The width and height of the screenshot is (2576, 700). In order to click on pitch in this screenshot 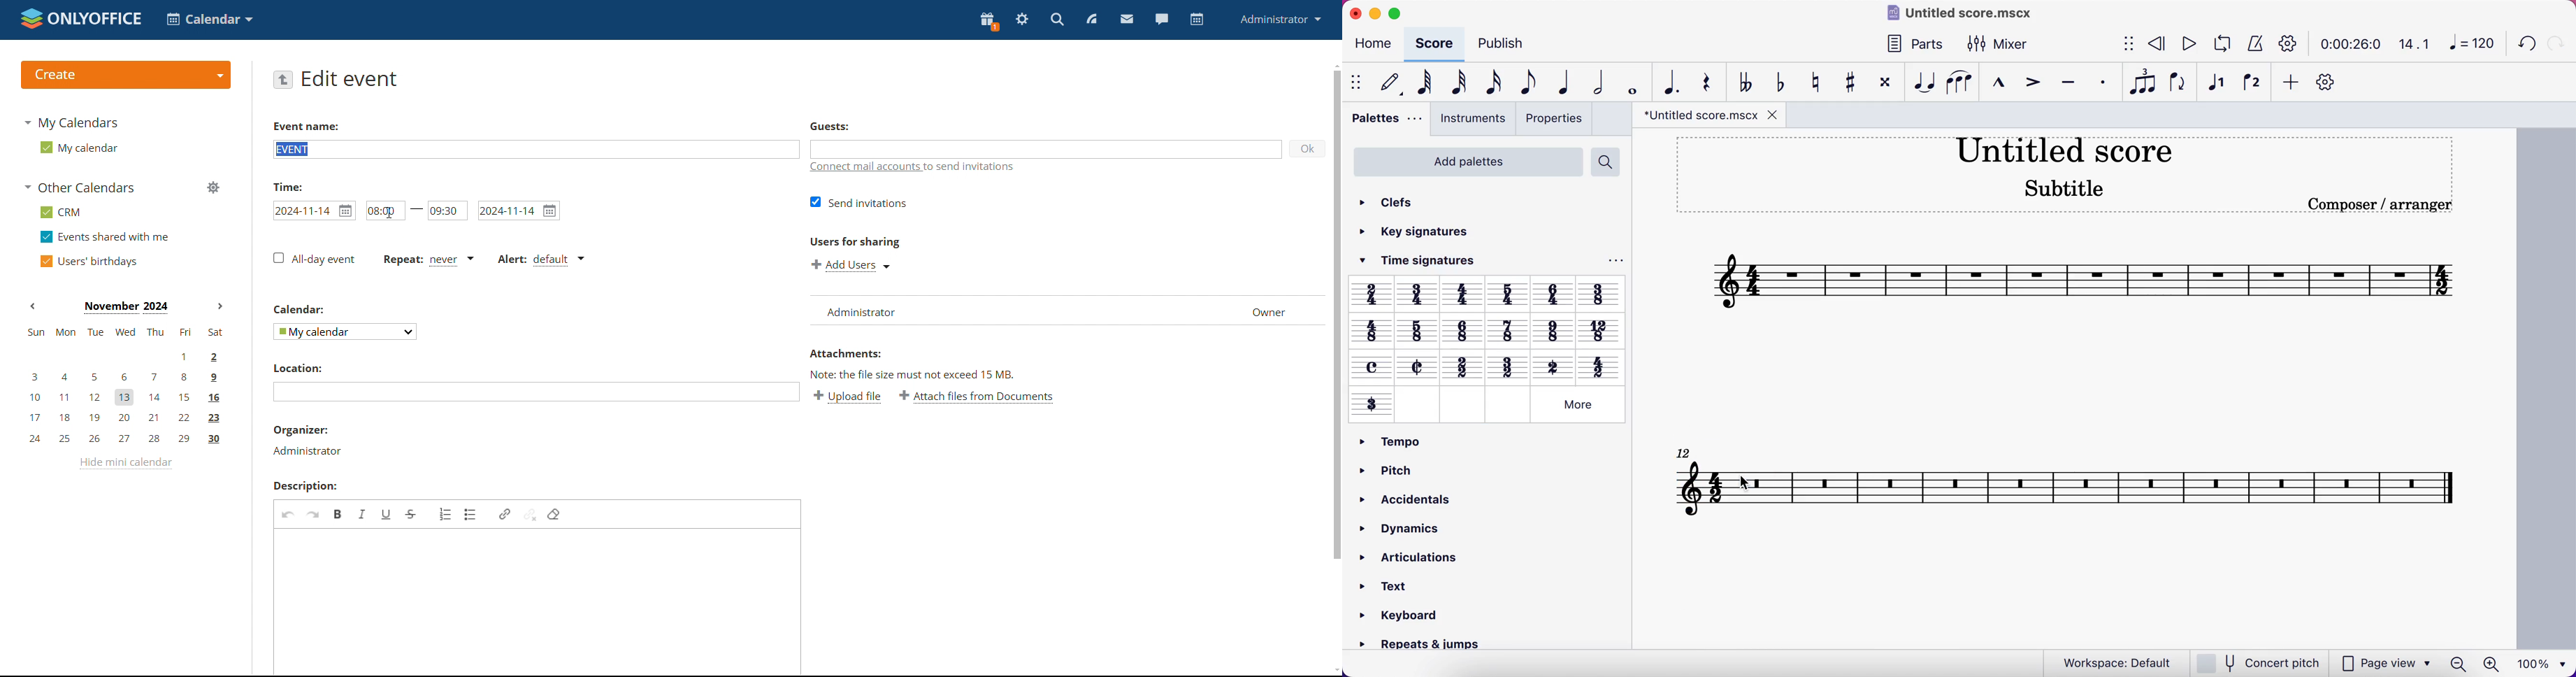, I will do `click(1401, 467)`.